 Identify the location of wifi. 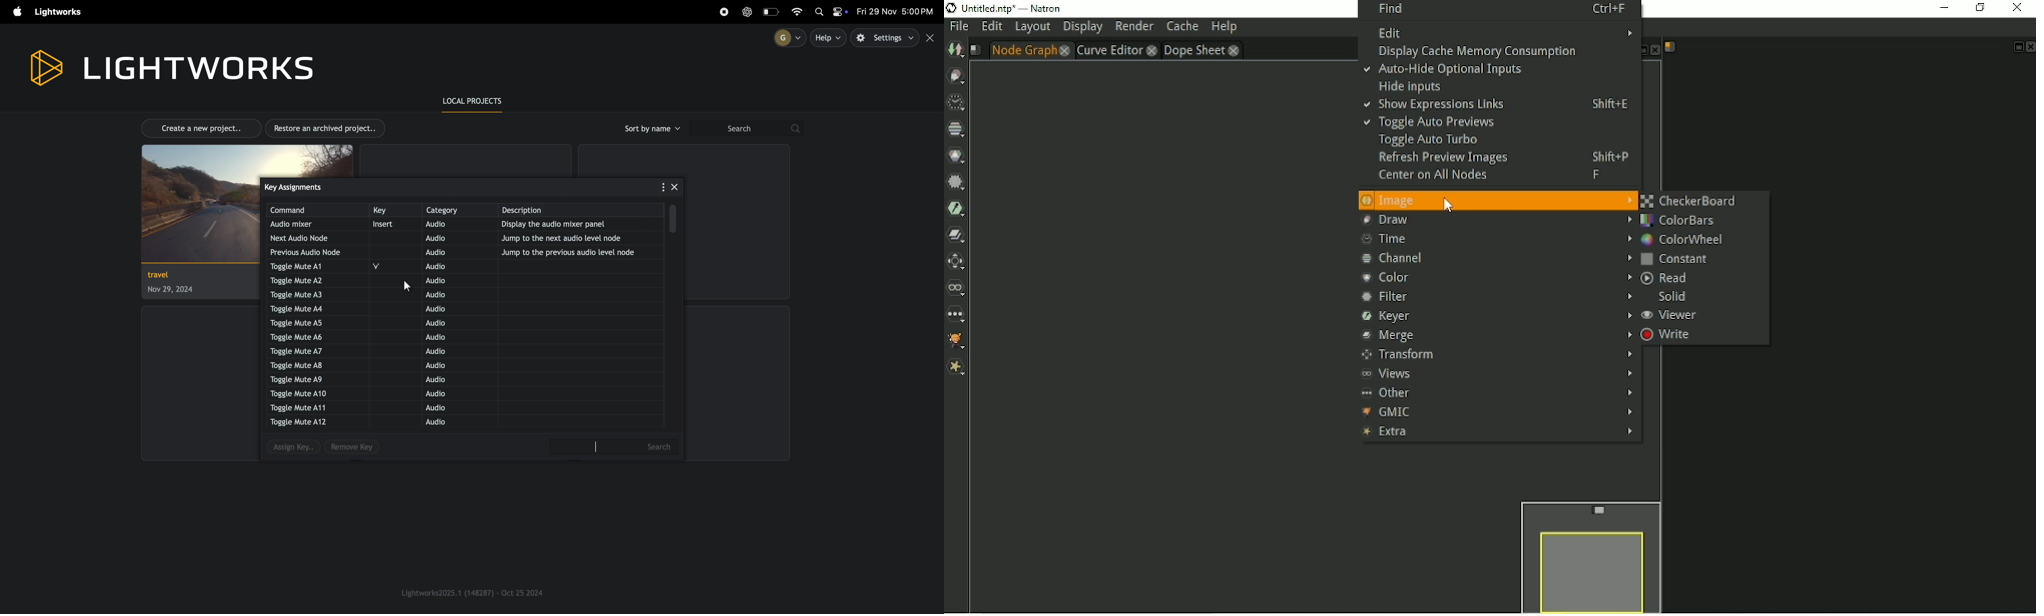
(801, 11).